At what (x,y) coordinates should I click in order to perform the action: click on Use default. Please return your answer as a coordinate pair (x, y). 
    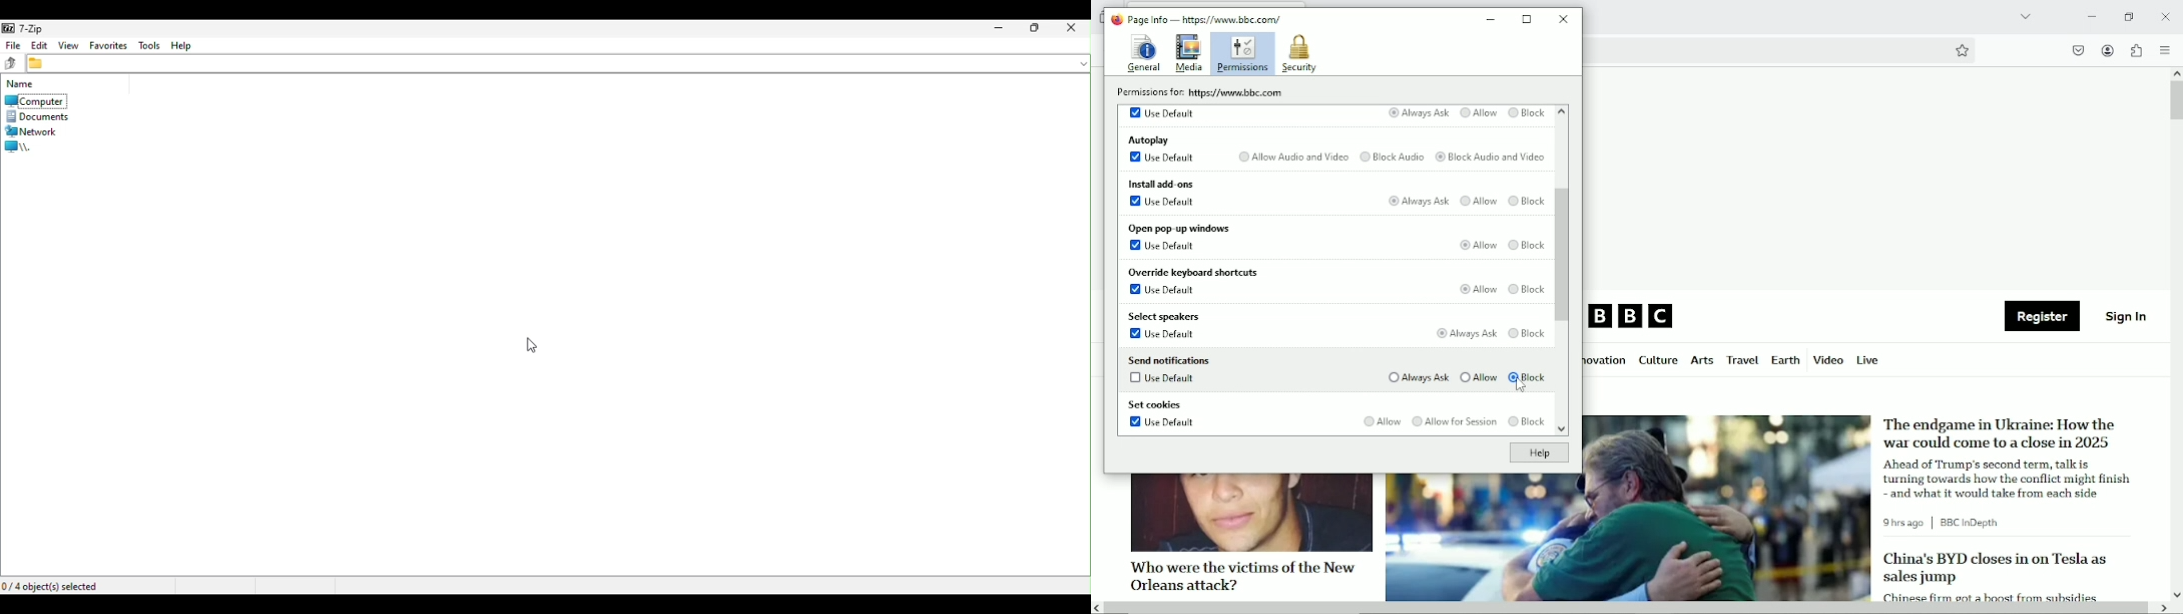
    Looking at the image, I should click on (1163, 381).